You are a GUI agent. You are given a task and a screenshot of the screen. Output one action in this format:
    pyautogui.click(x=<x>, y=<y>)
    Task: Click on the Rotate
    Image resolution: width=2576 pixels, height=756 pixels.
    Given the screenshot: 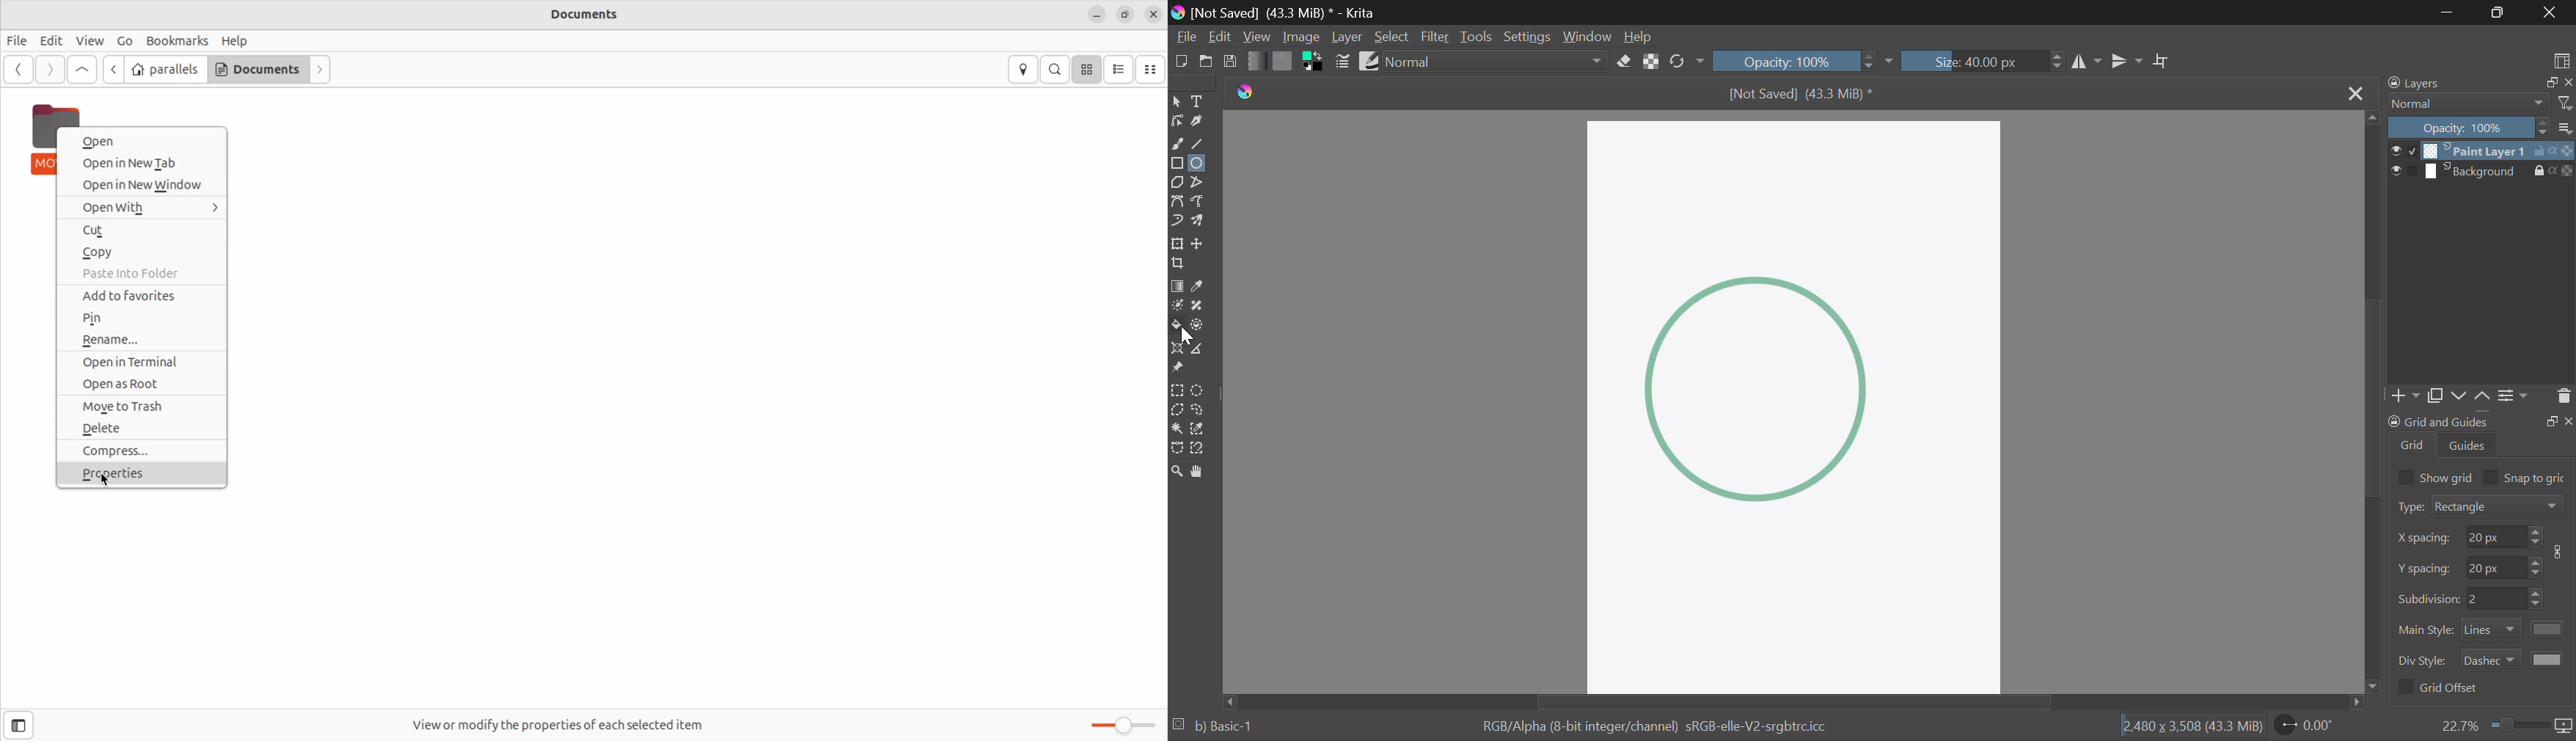 What is the action you would take?
    pyautogui.click(x=1687, y=62)
    